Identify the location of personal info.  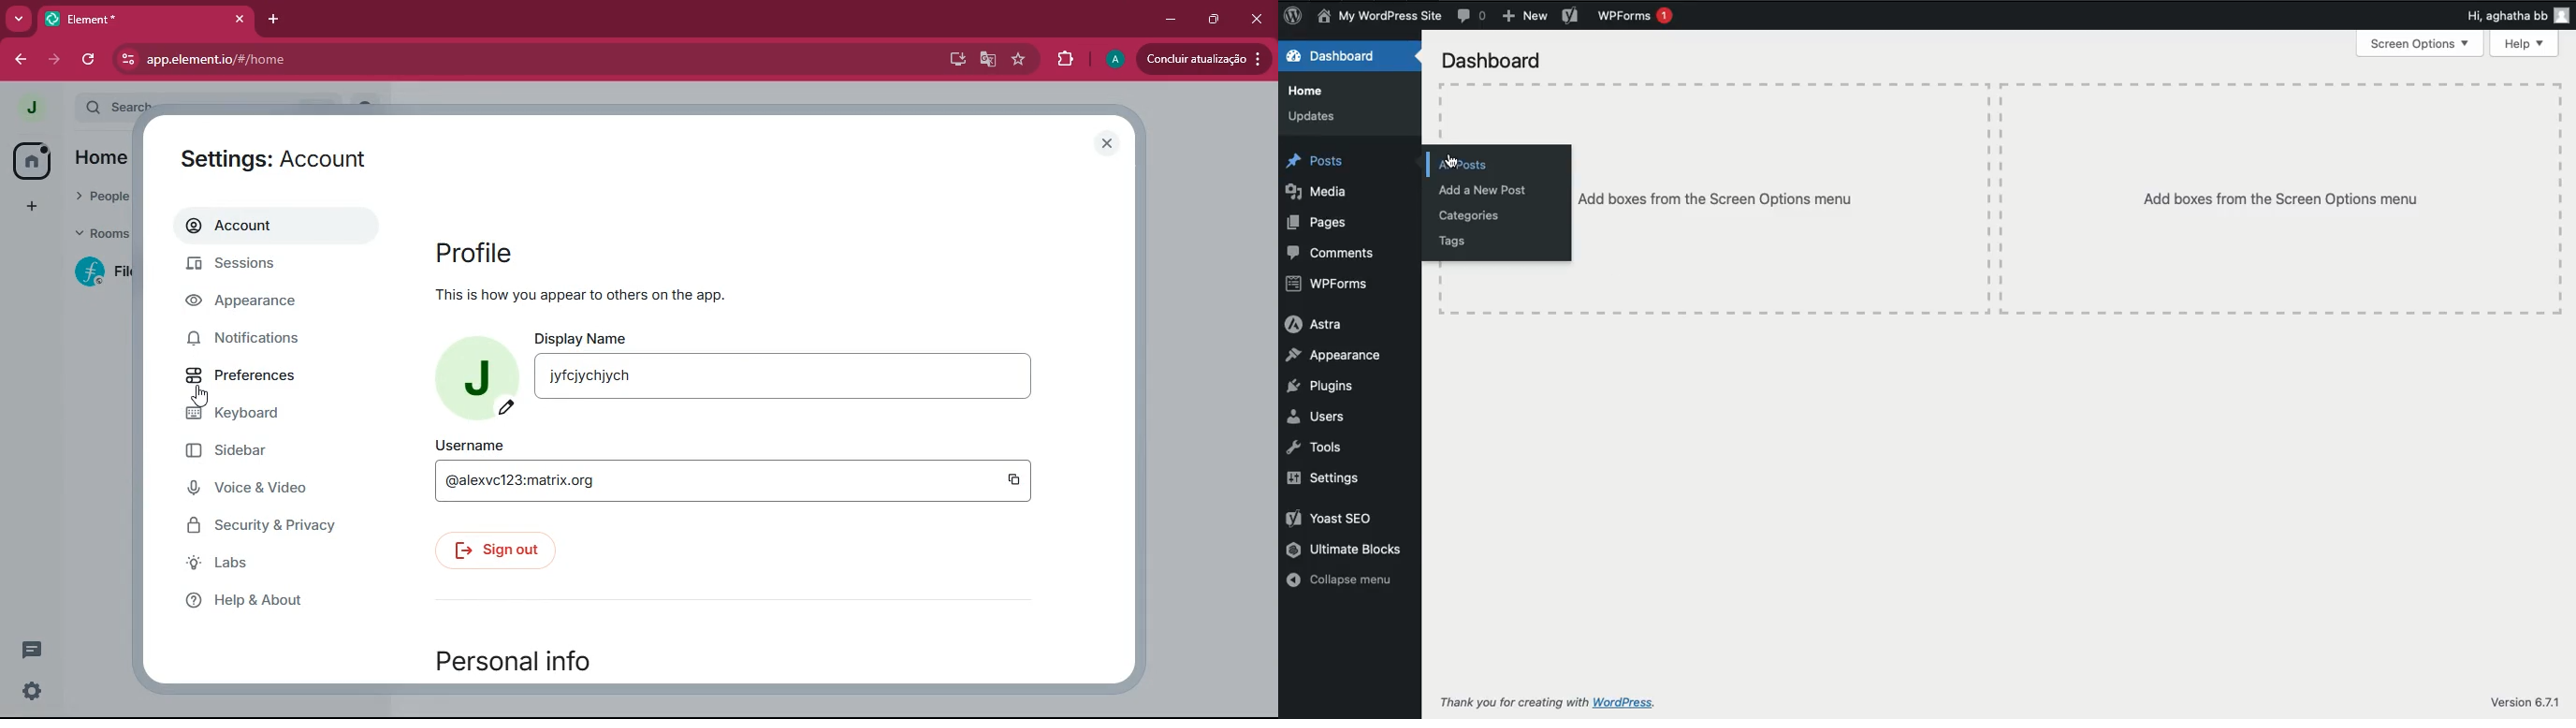
(529, 663).